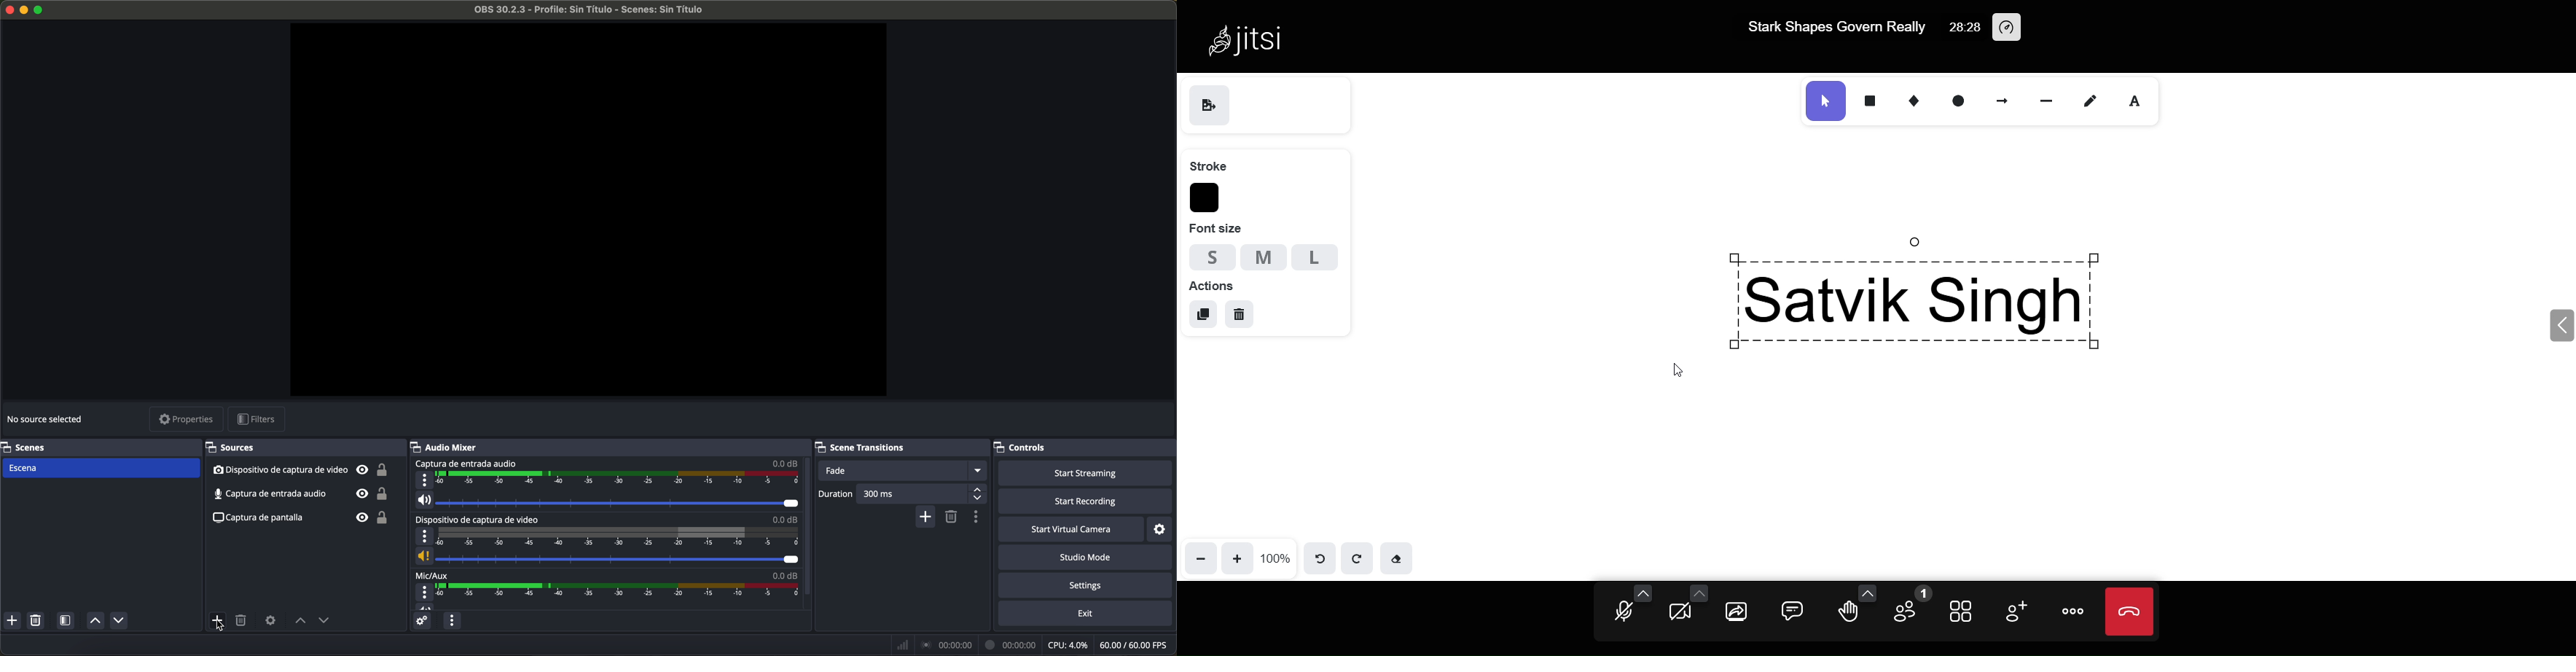 This screenshot has height=672, width=2576. Describe the element at coordinates (1960, 612) in the screenshot. I see `tile view` at that location.